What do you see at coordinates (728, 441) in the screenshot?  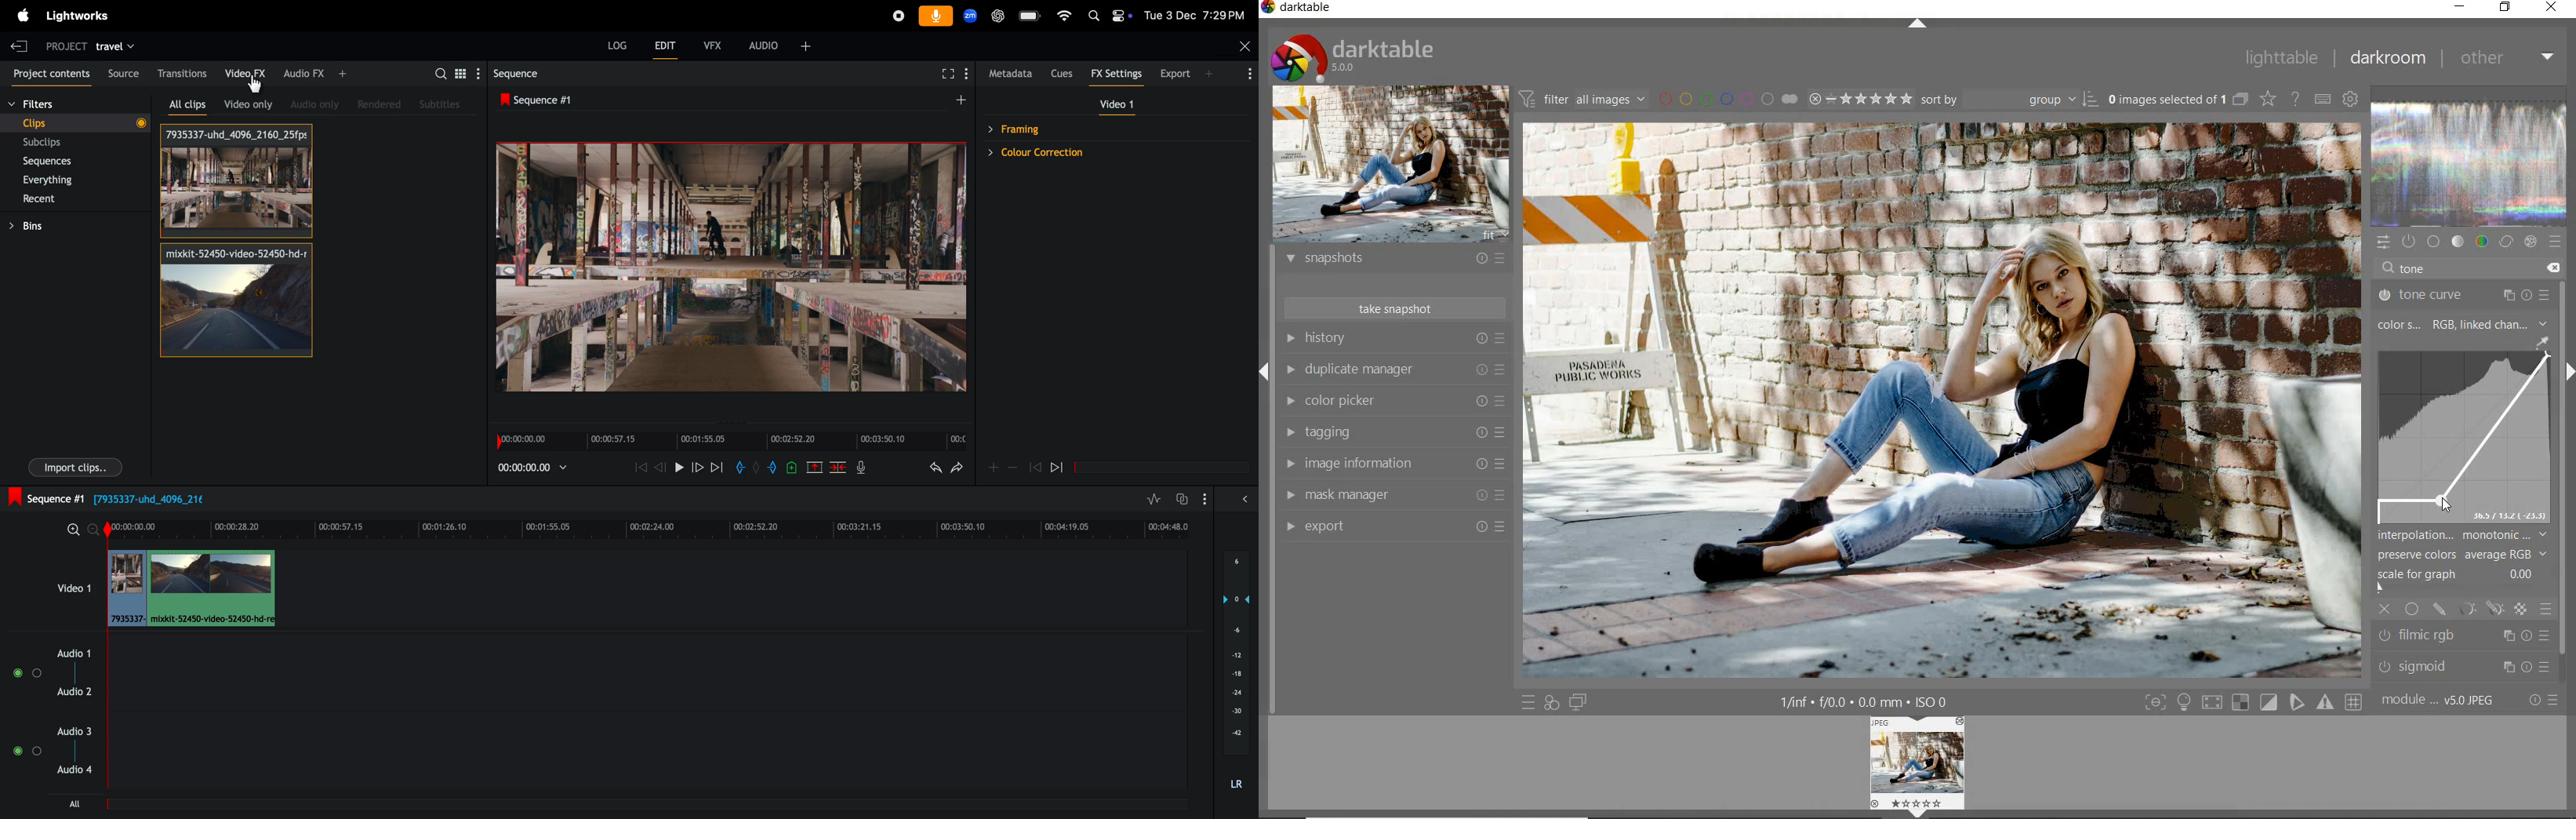 I see `Time frame` at bounding box center [728, 441].